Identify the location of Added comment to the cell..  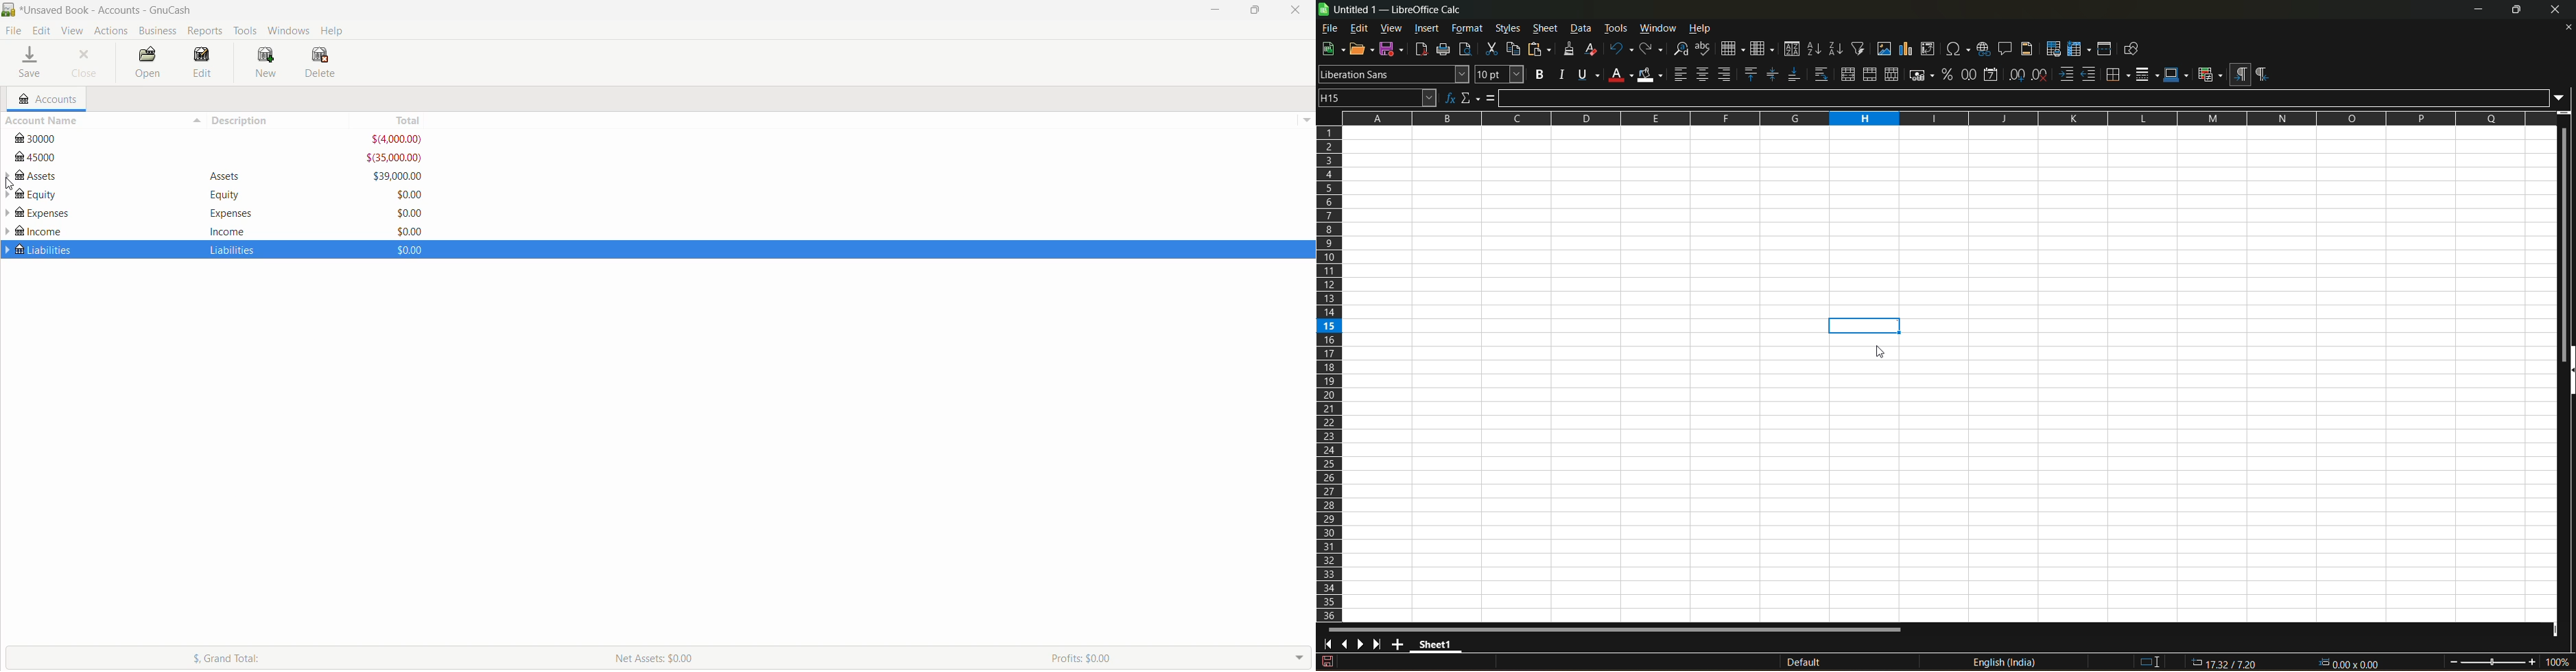
(1865, 326).